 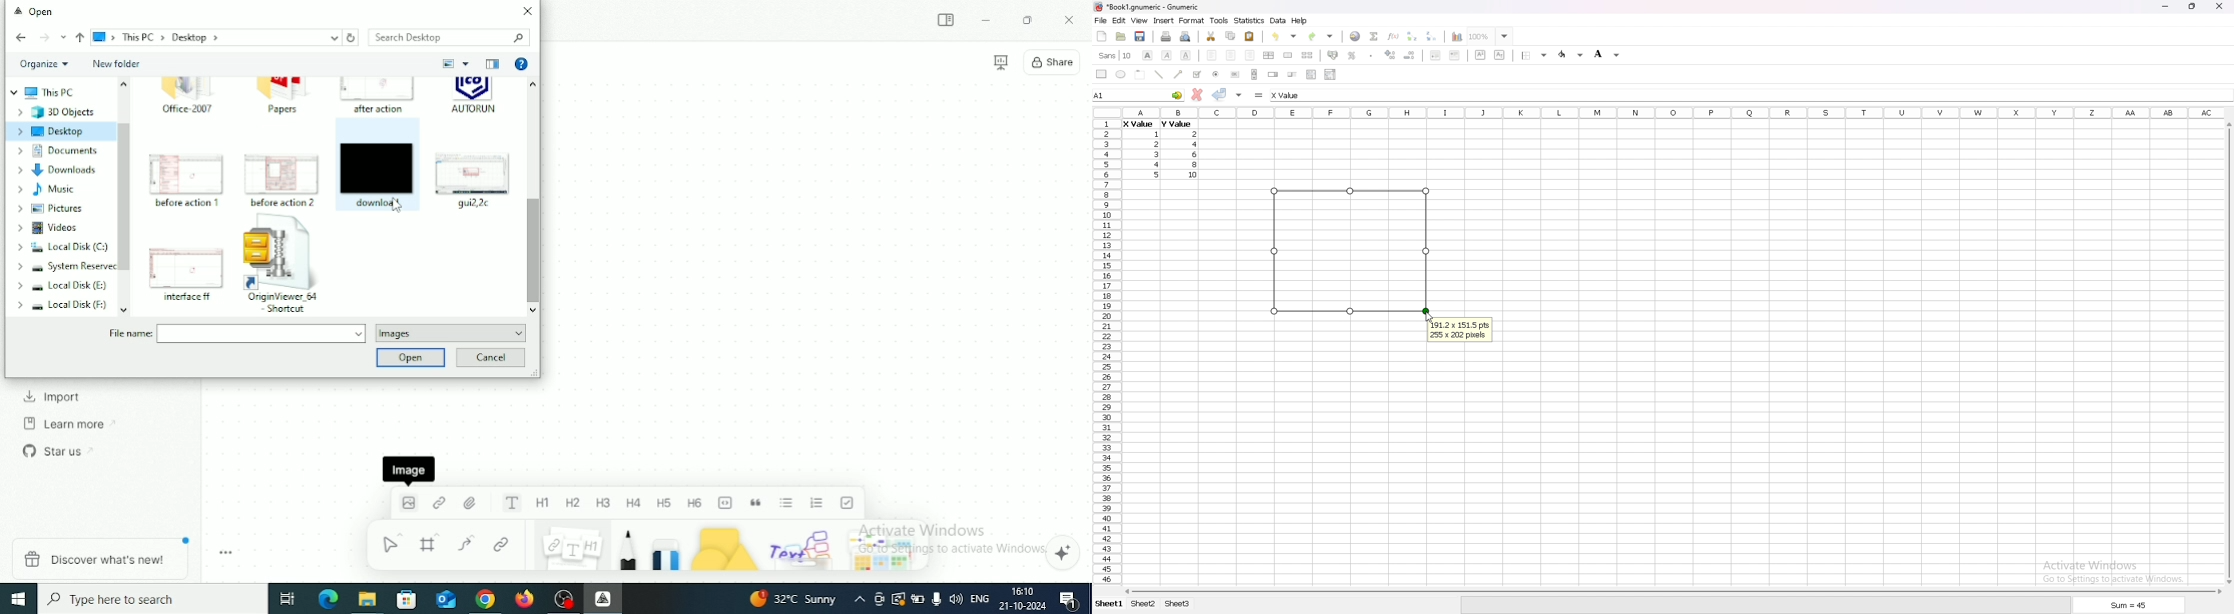 What do you see at coordinates (451, 333) in the screenshot?
I see `Images` at bounding box center [451, 333].